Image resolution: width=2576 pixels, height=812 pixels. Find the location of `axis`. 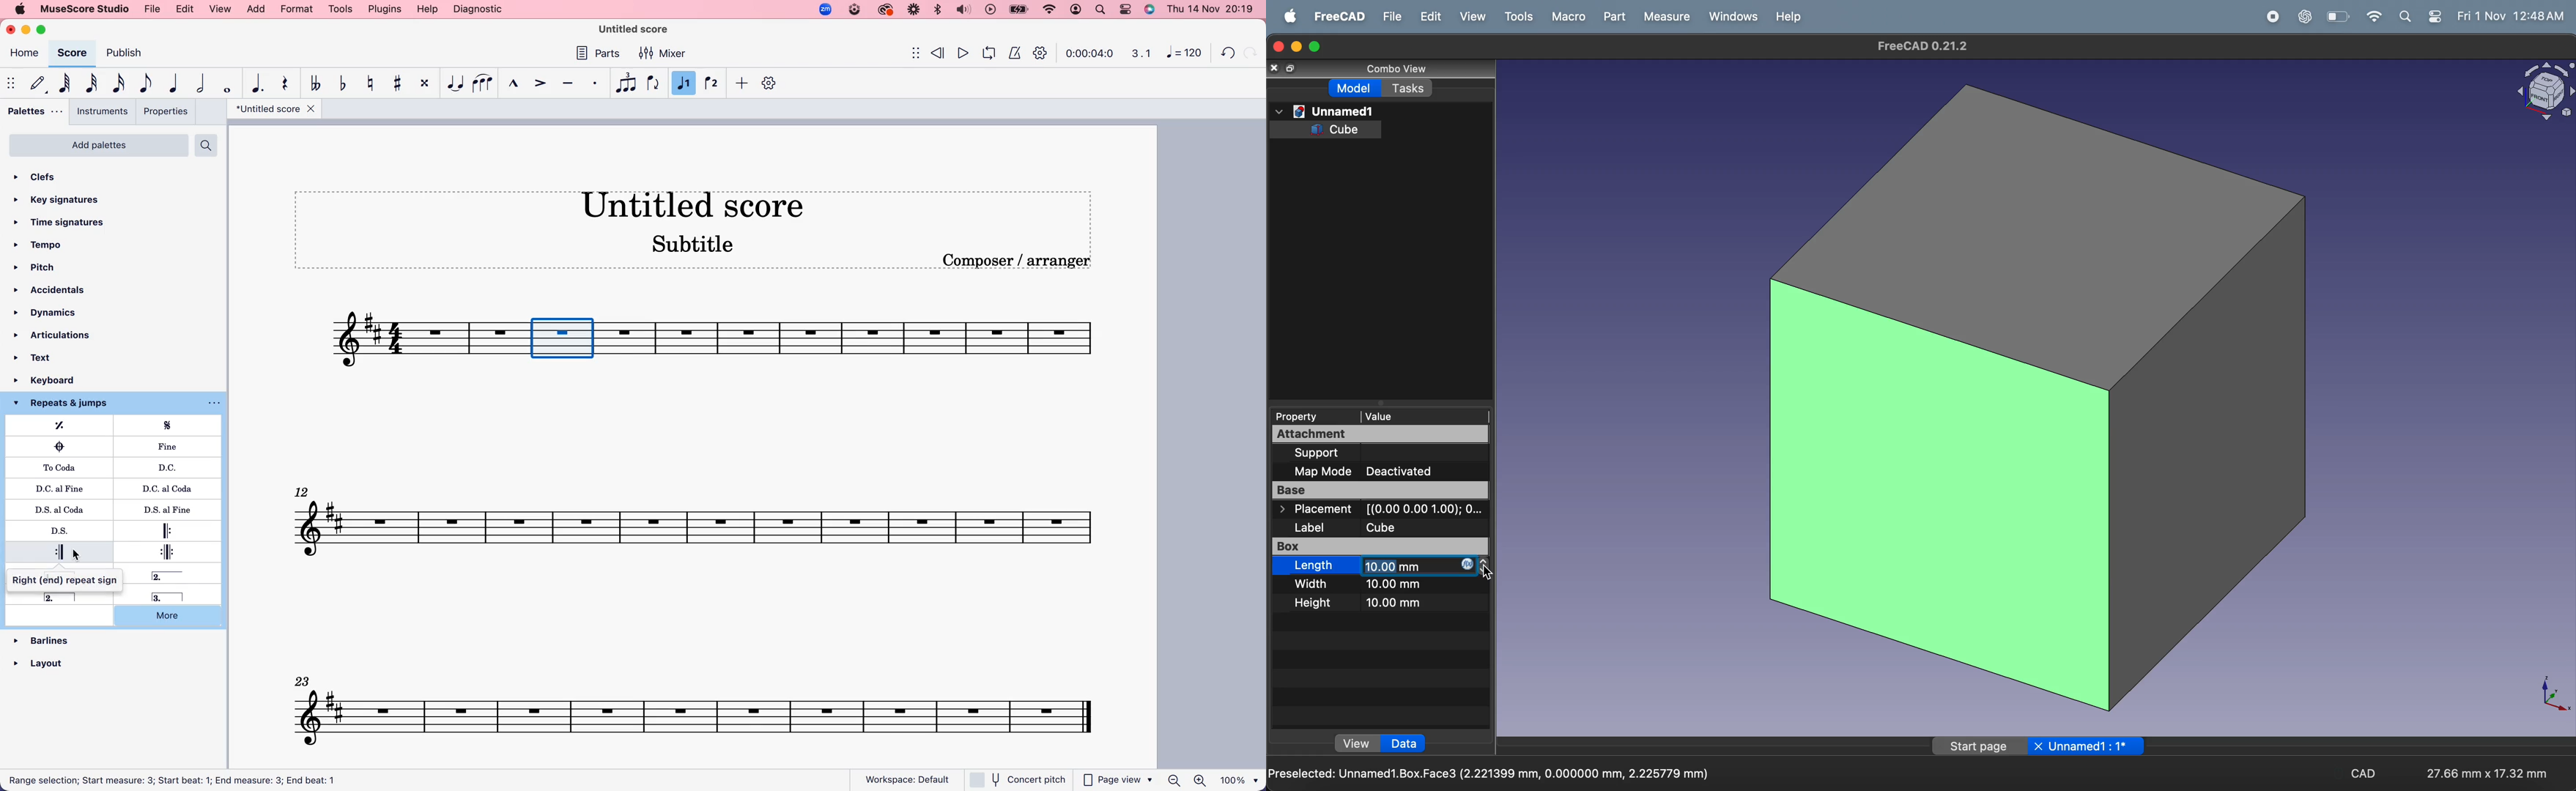

axis is located at coordinates (2549, 695).